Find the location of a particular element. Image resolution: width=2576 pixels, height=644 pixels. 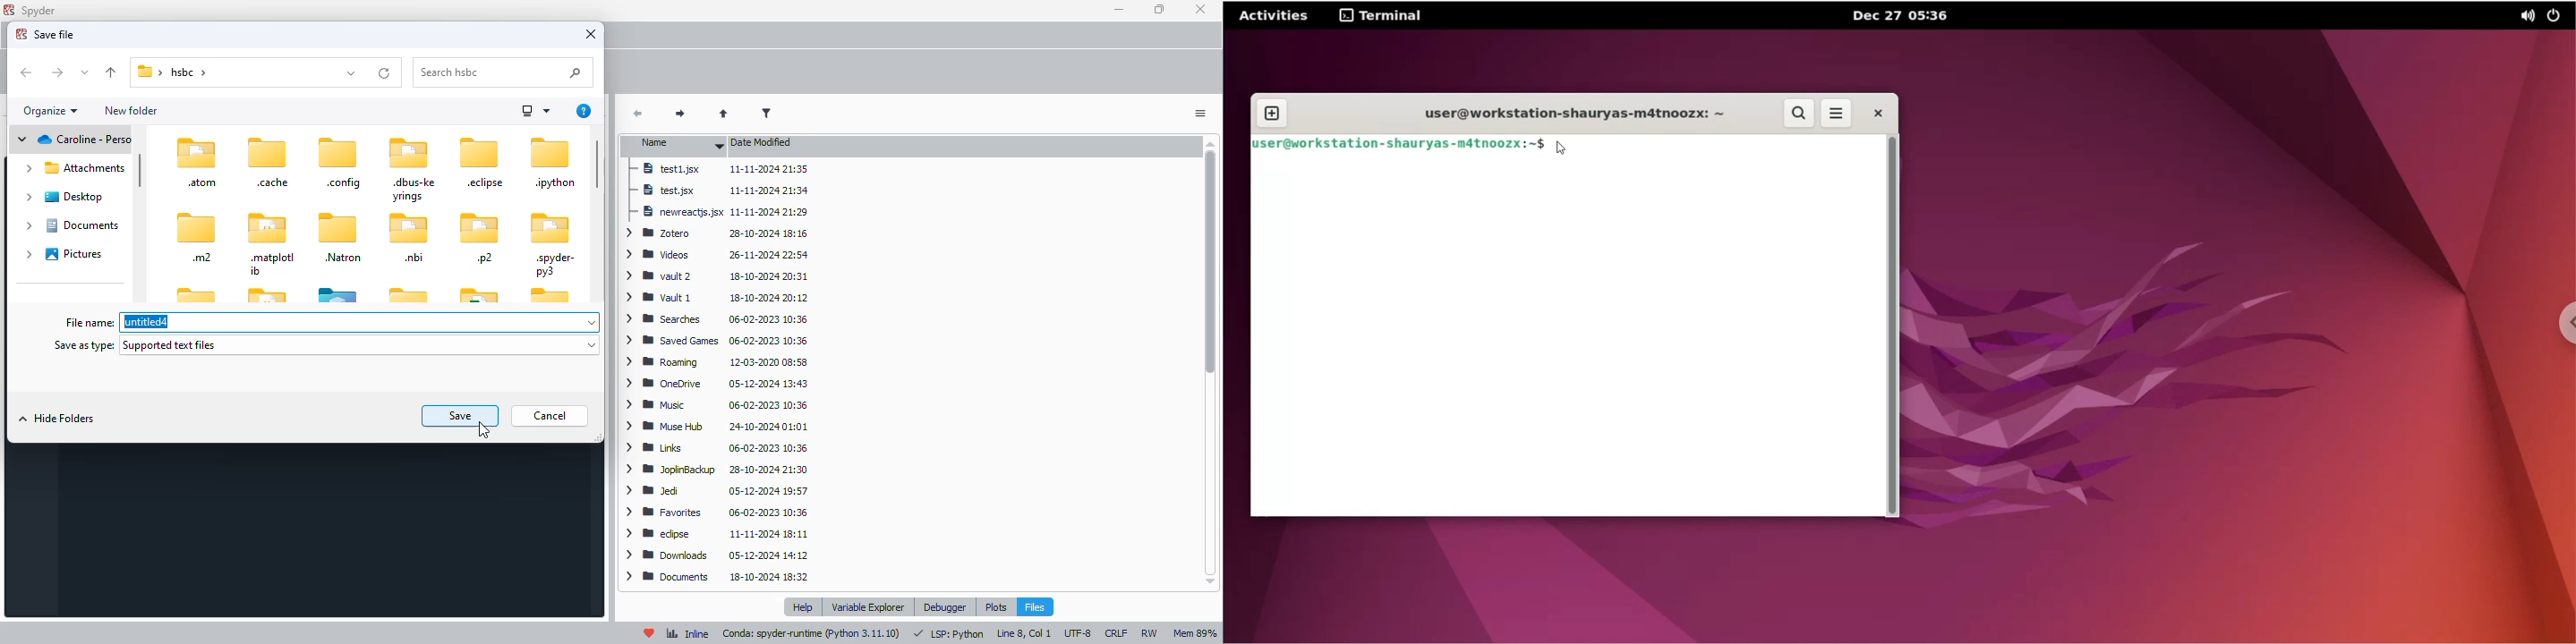

.spyder-py3 is located at coordinates (554, 243).